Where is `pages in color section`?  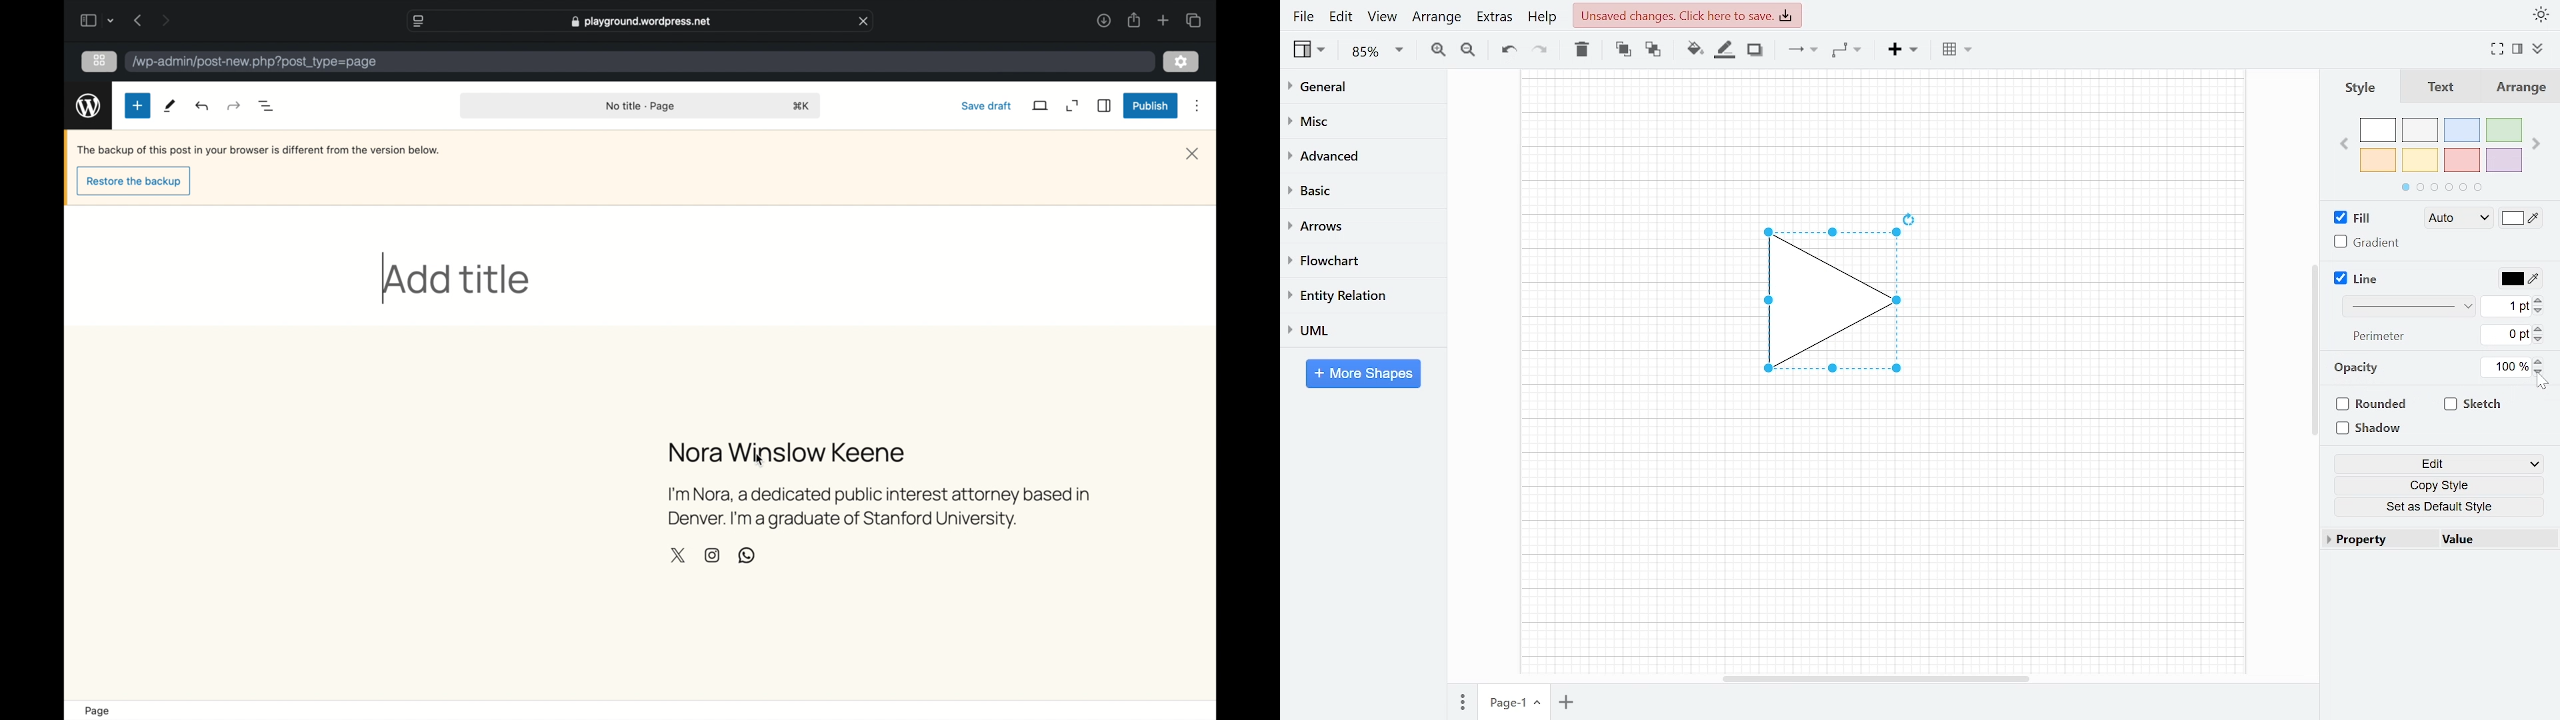
pages in color section is located at coordinates (2439, 185).